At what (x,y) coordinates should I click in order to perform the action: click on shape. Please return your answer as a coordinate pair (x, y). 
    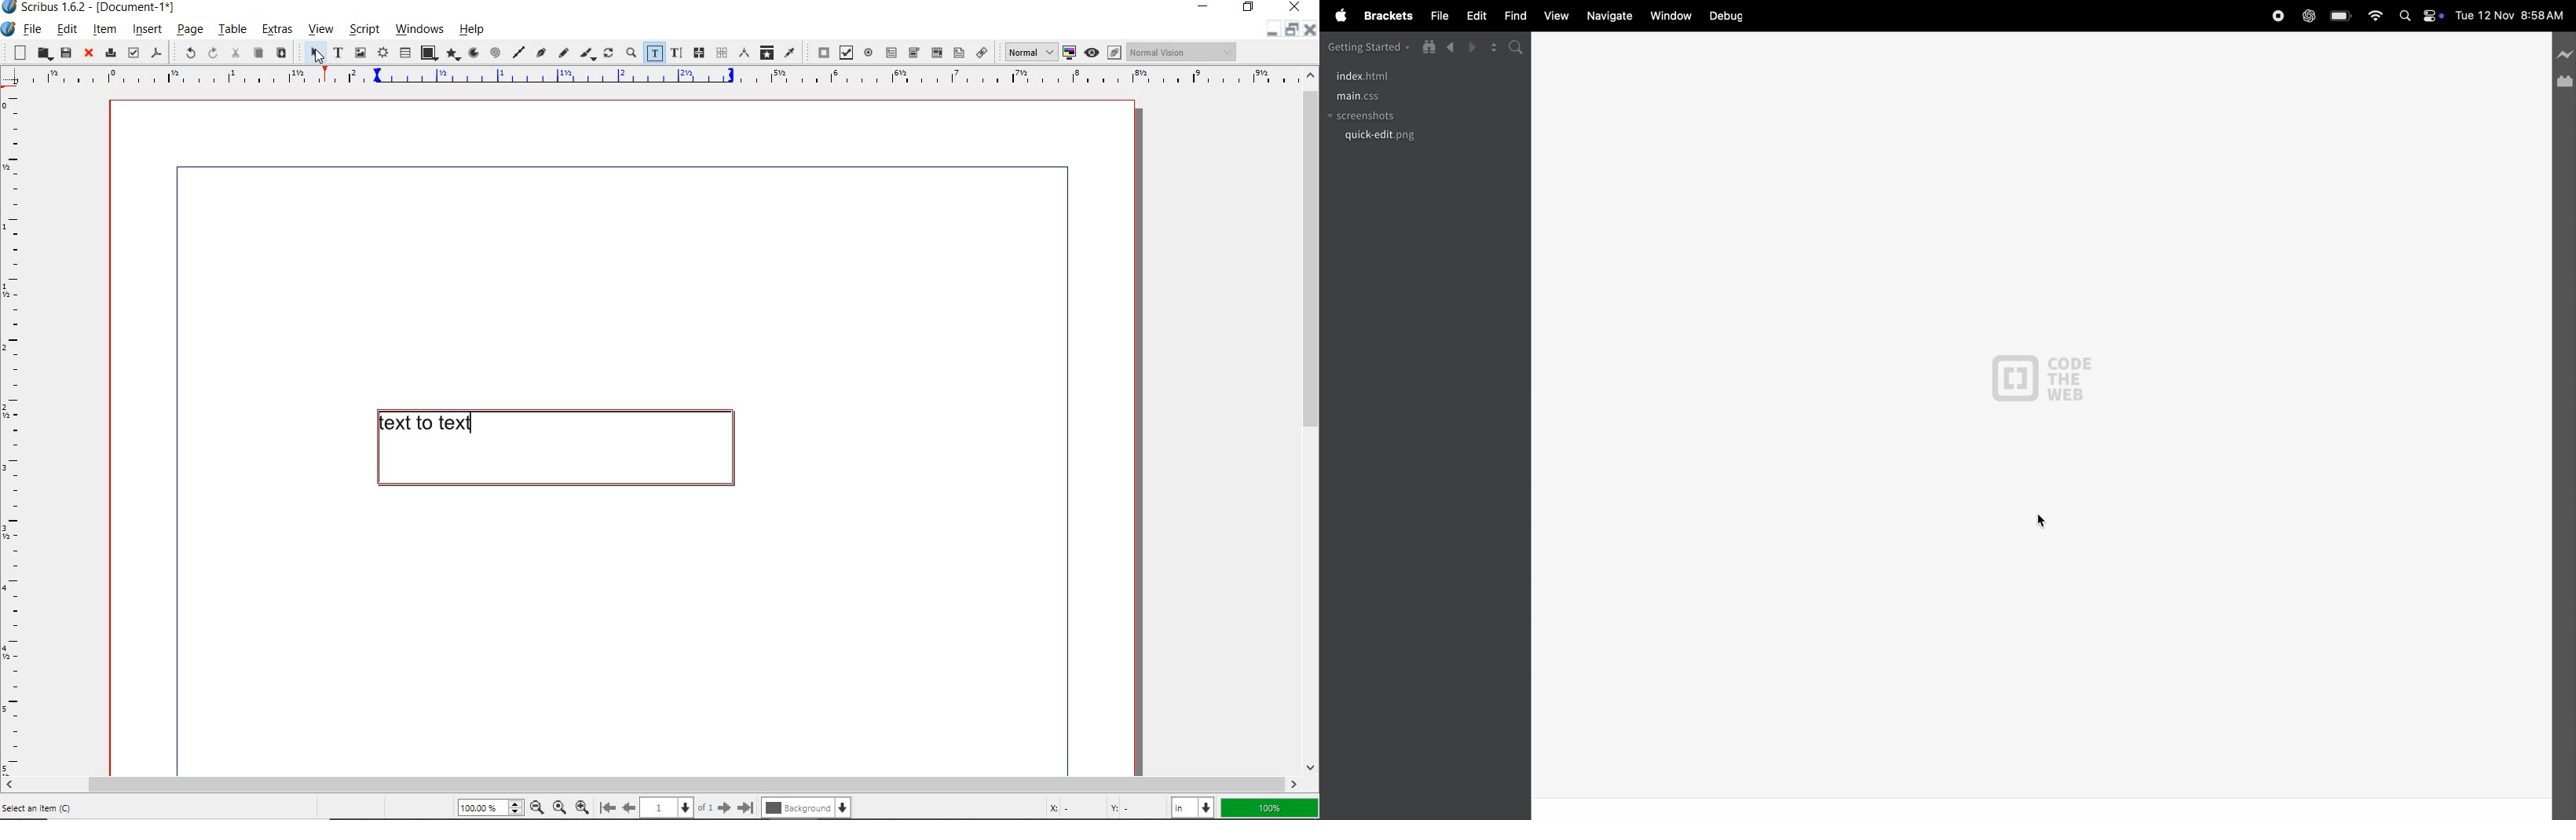
    Looking at the image, I should click on (428, 53).